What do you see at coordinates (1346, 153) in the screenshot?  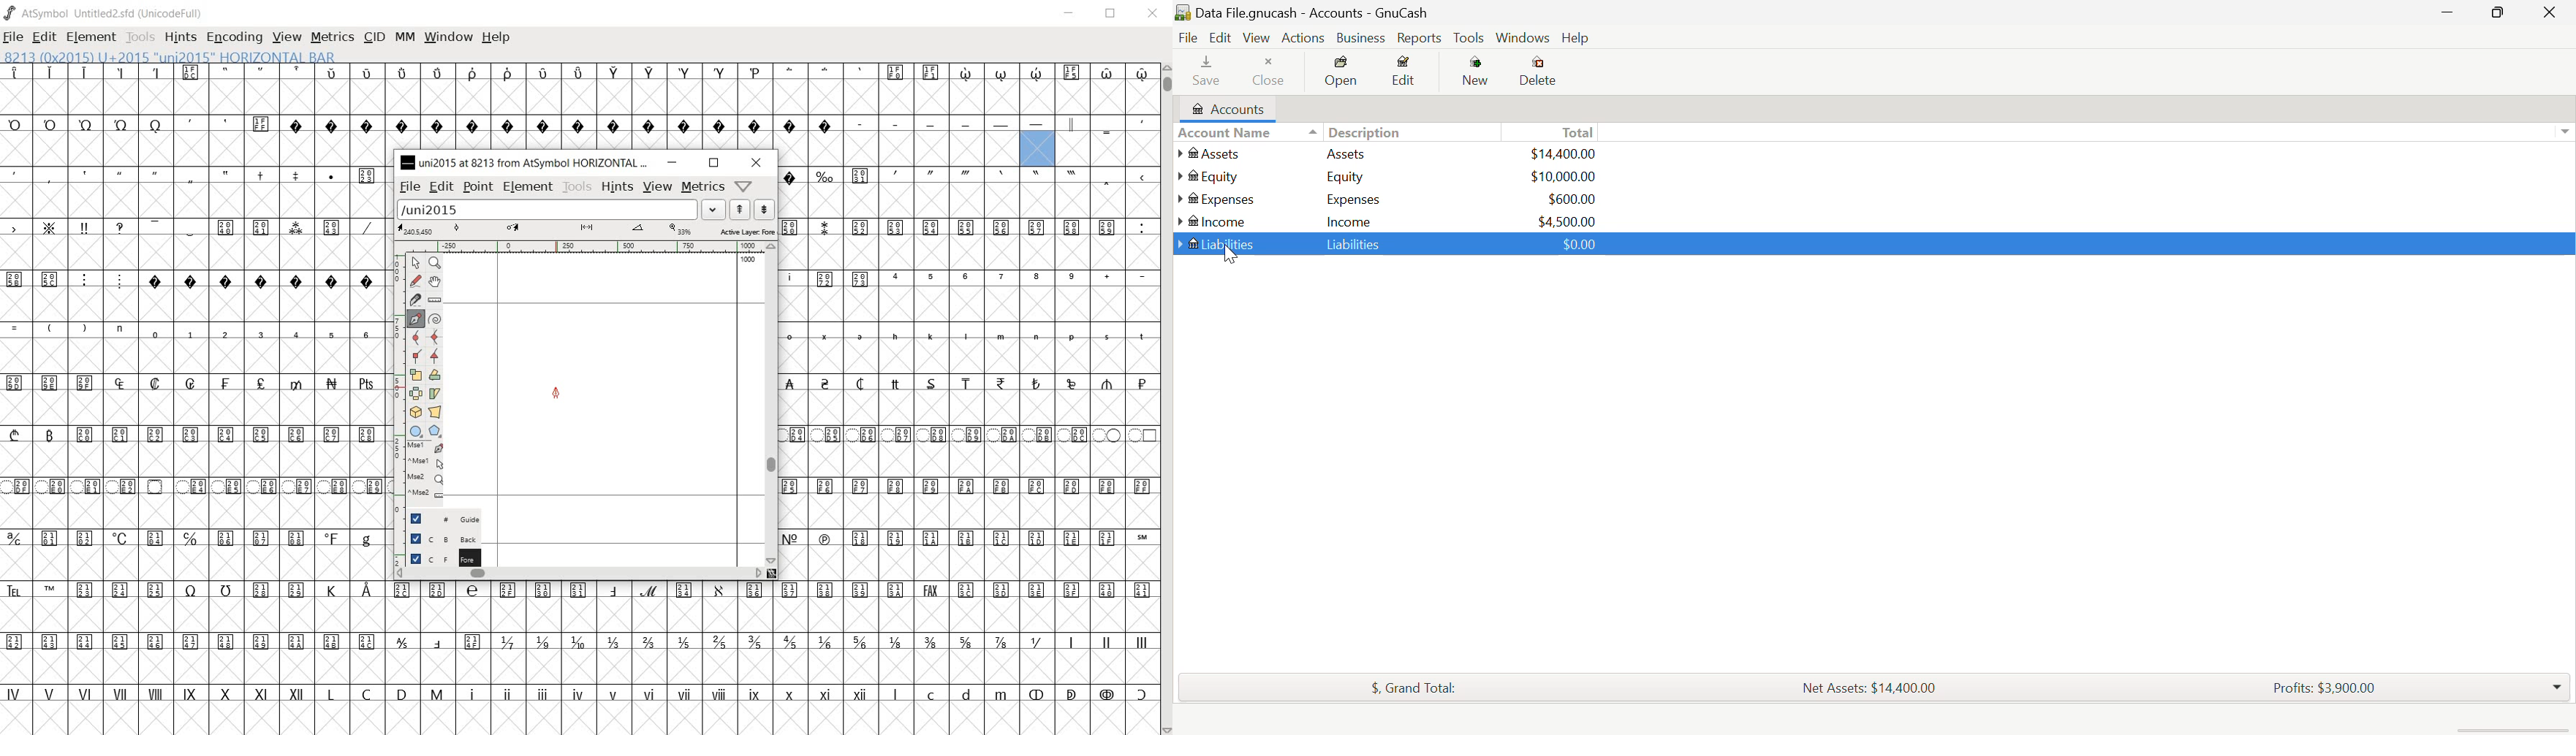 I see `Assets` at bounding box center [1346, 153].